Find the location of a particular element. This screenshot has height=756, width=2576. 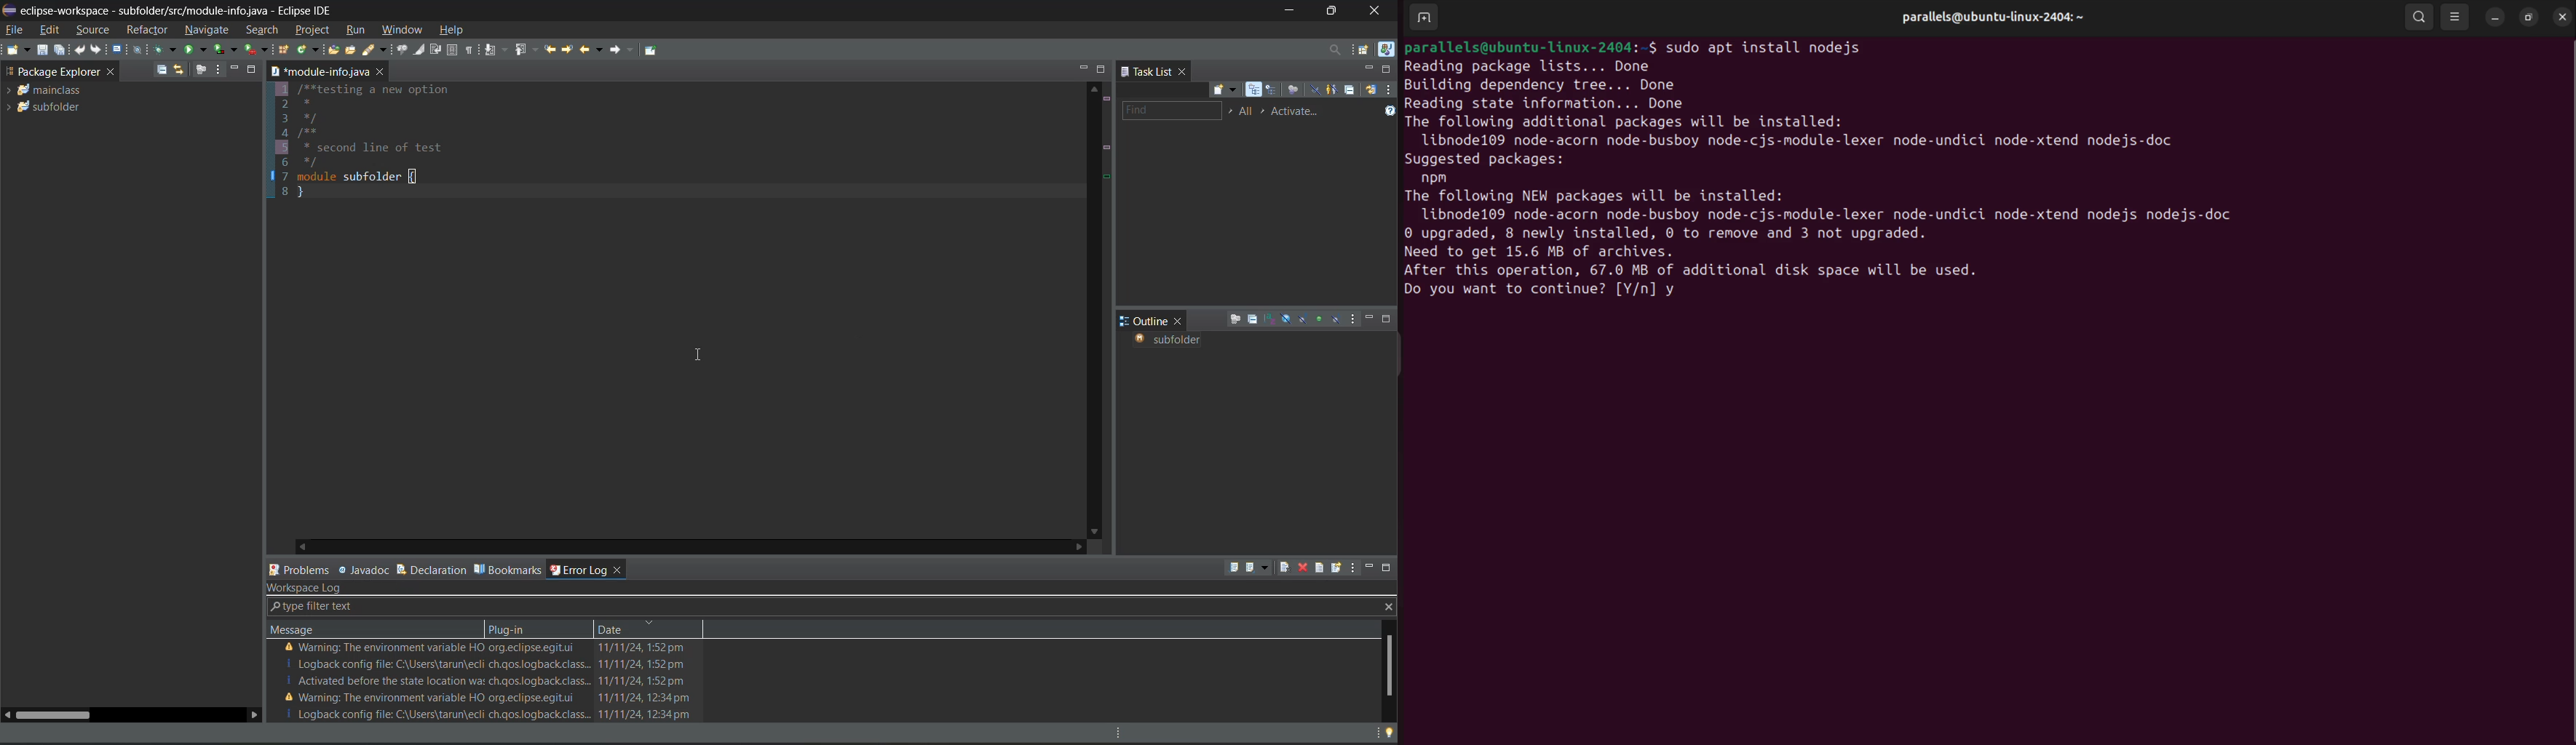

parallels@ubuntu-linux-2404: ~$ is located at coordinates (1529, 46).